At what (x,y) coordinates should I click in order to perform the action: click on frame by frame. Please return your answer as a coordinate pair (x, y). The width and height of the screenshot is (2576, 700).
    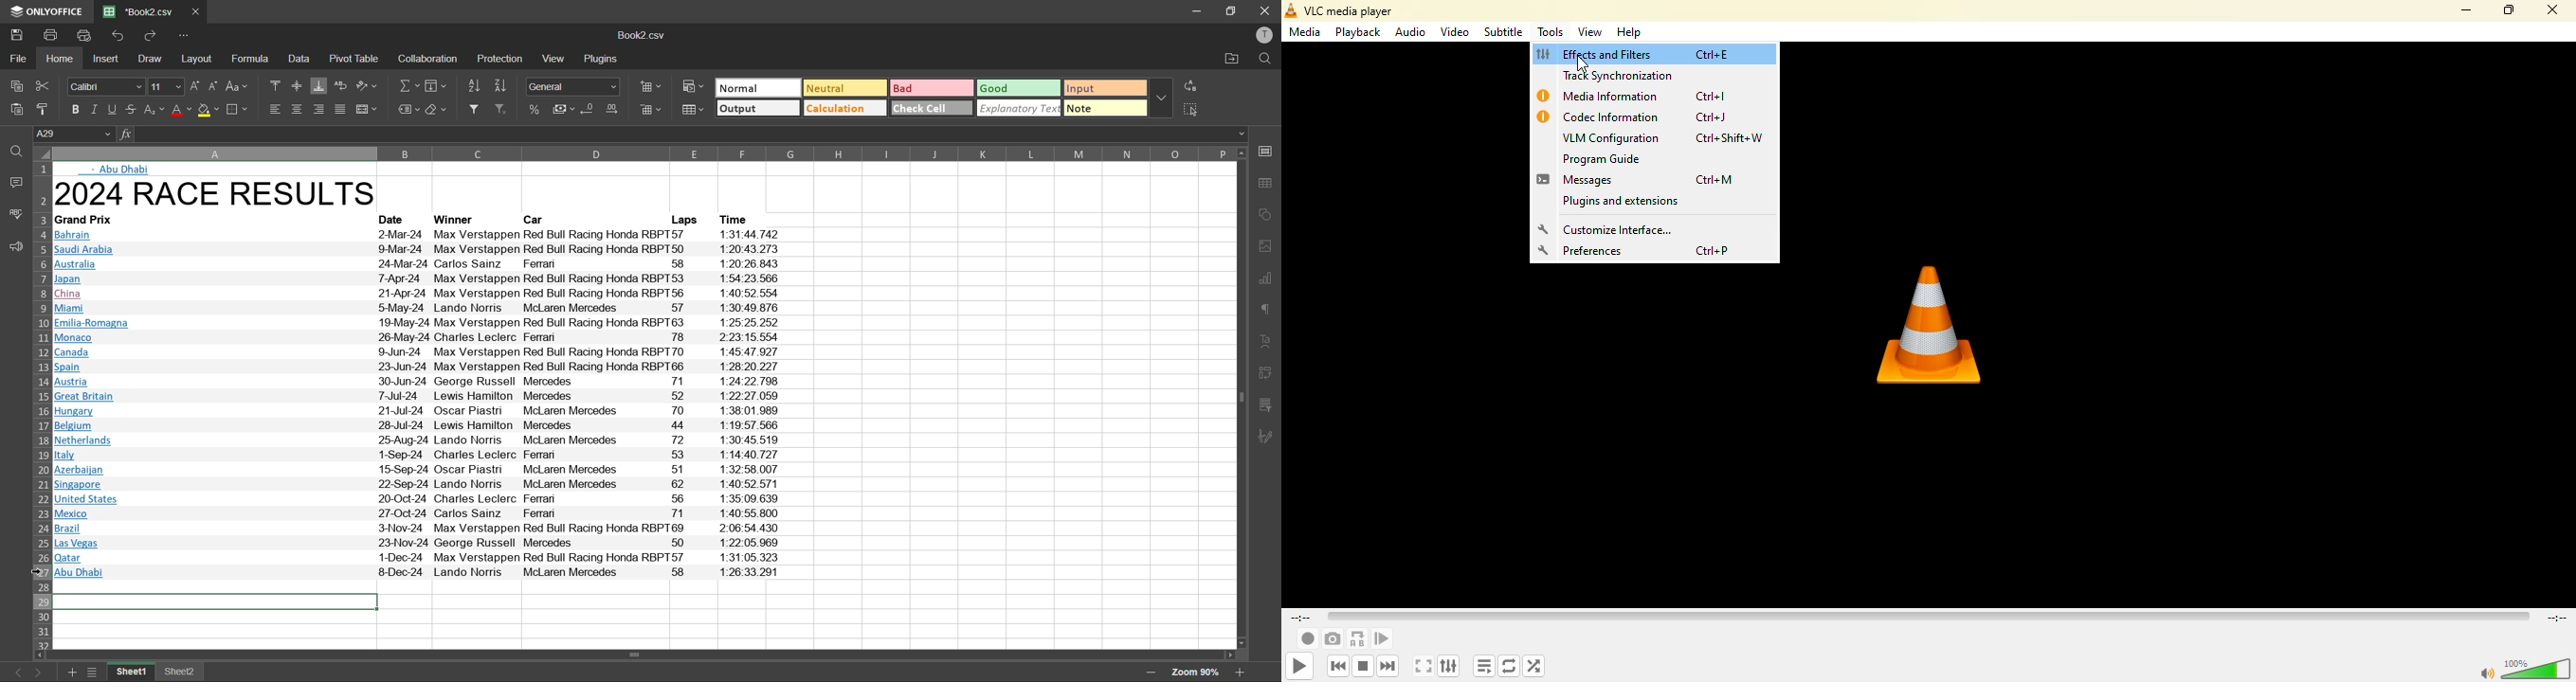
    Looking at the image, I should click on (1382, 637).